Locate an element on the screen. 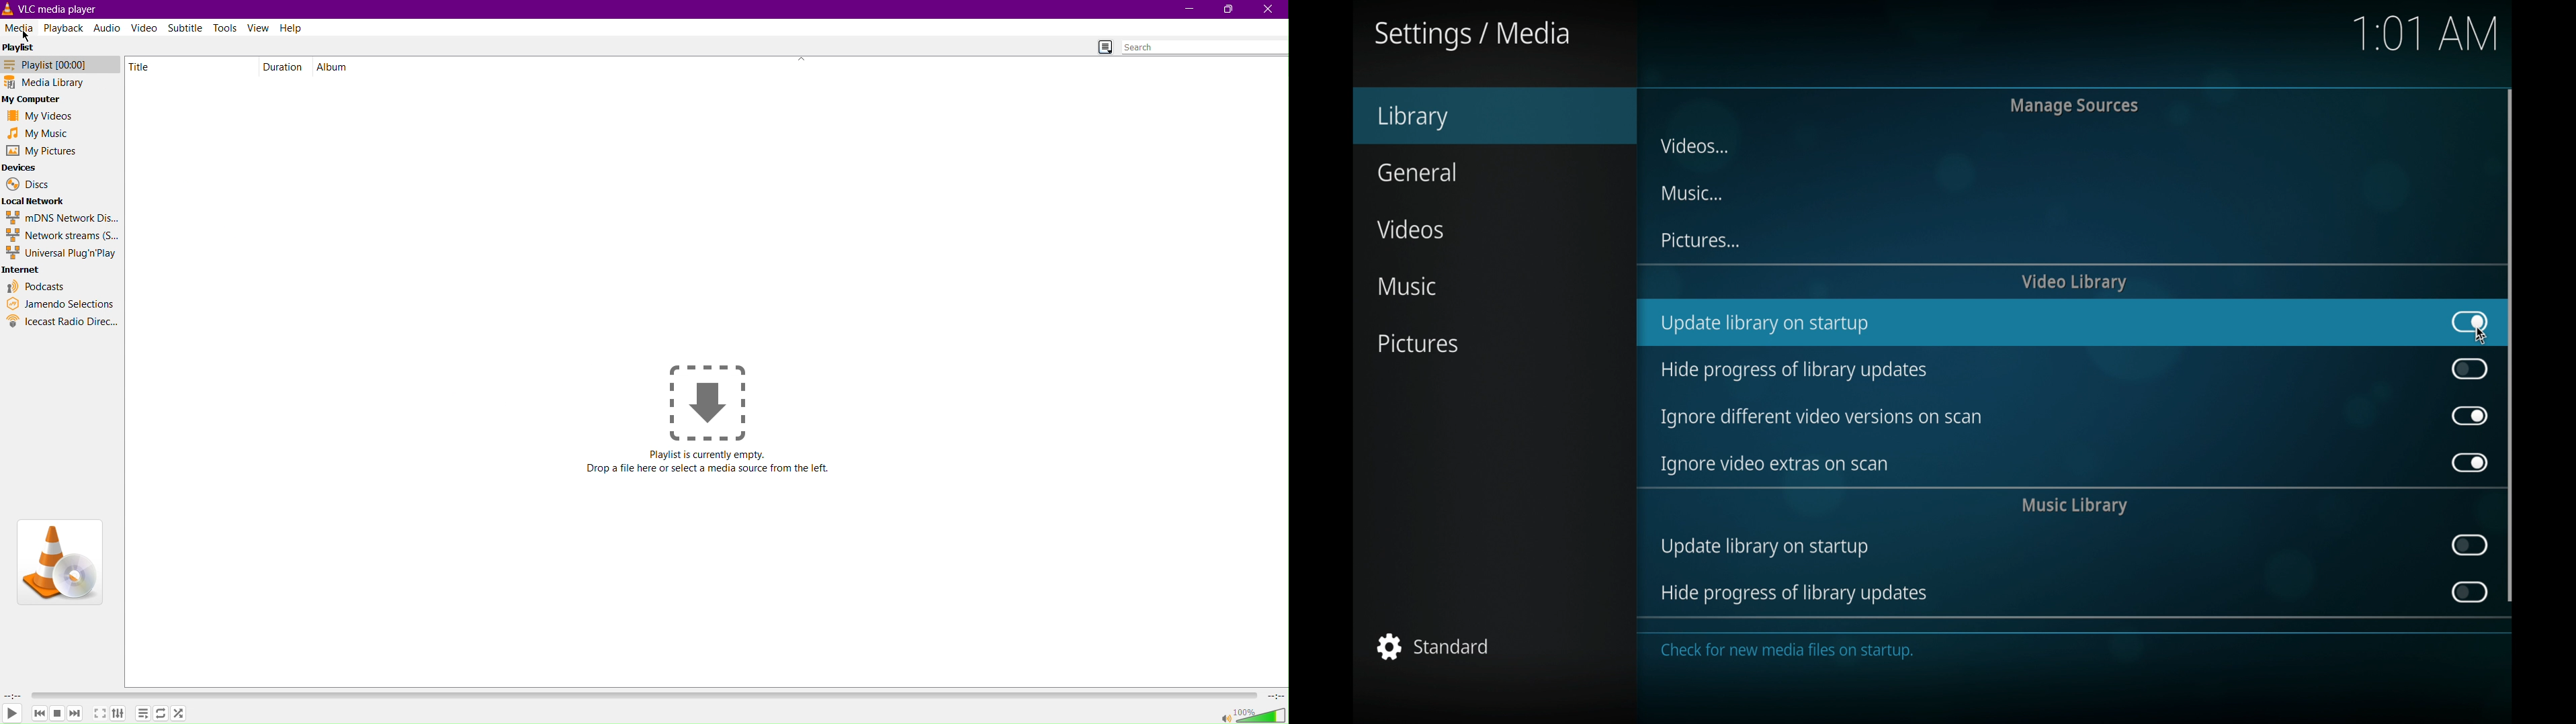  View is located at coordinates (258, 28).